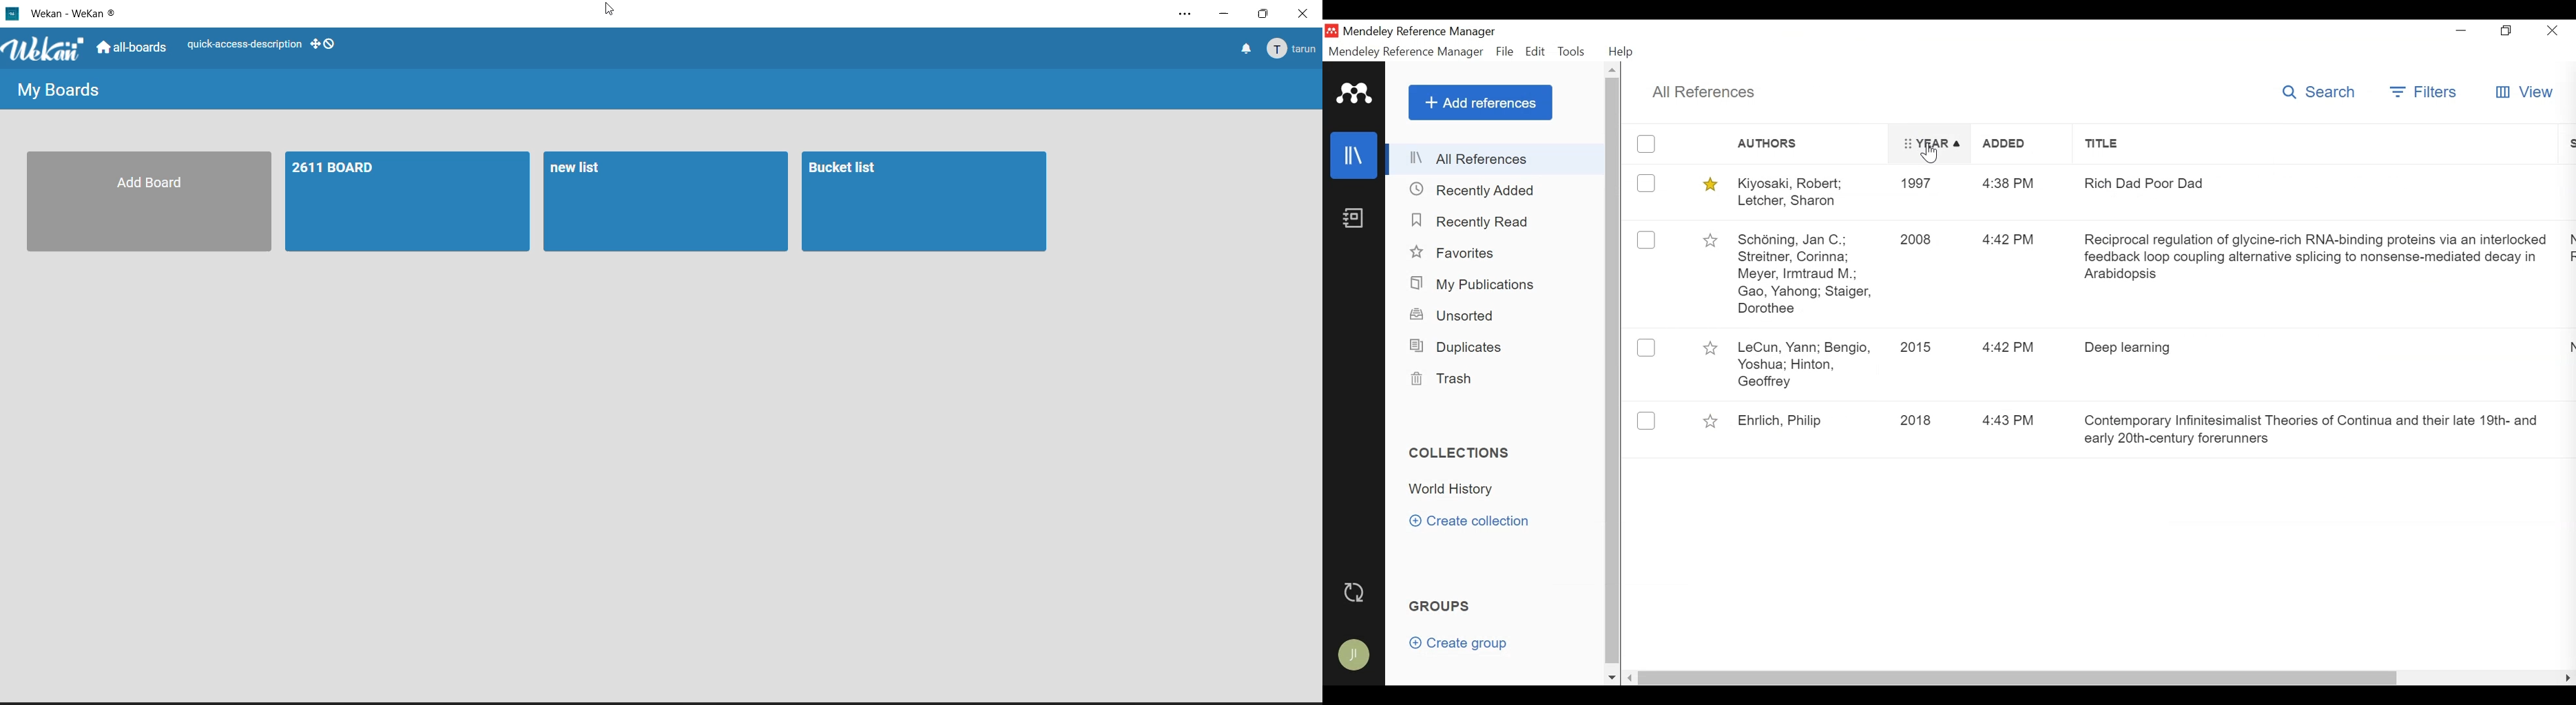  Describe the element at coordinates (324, 44) in the screenshot. I see `show desktop drag handles` at that location.